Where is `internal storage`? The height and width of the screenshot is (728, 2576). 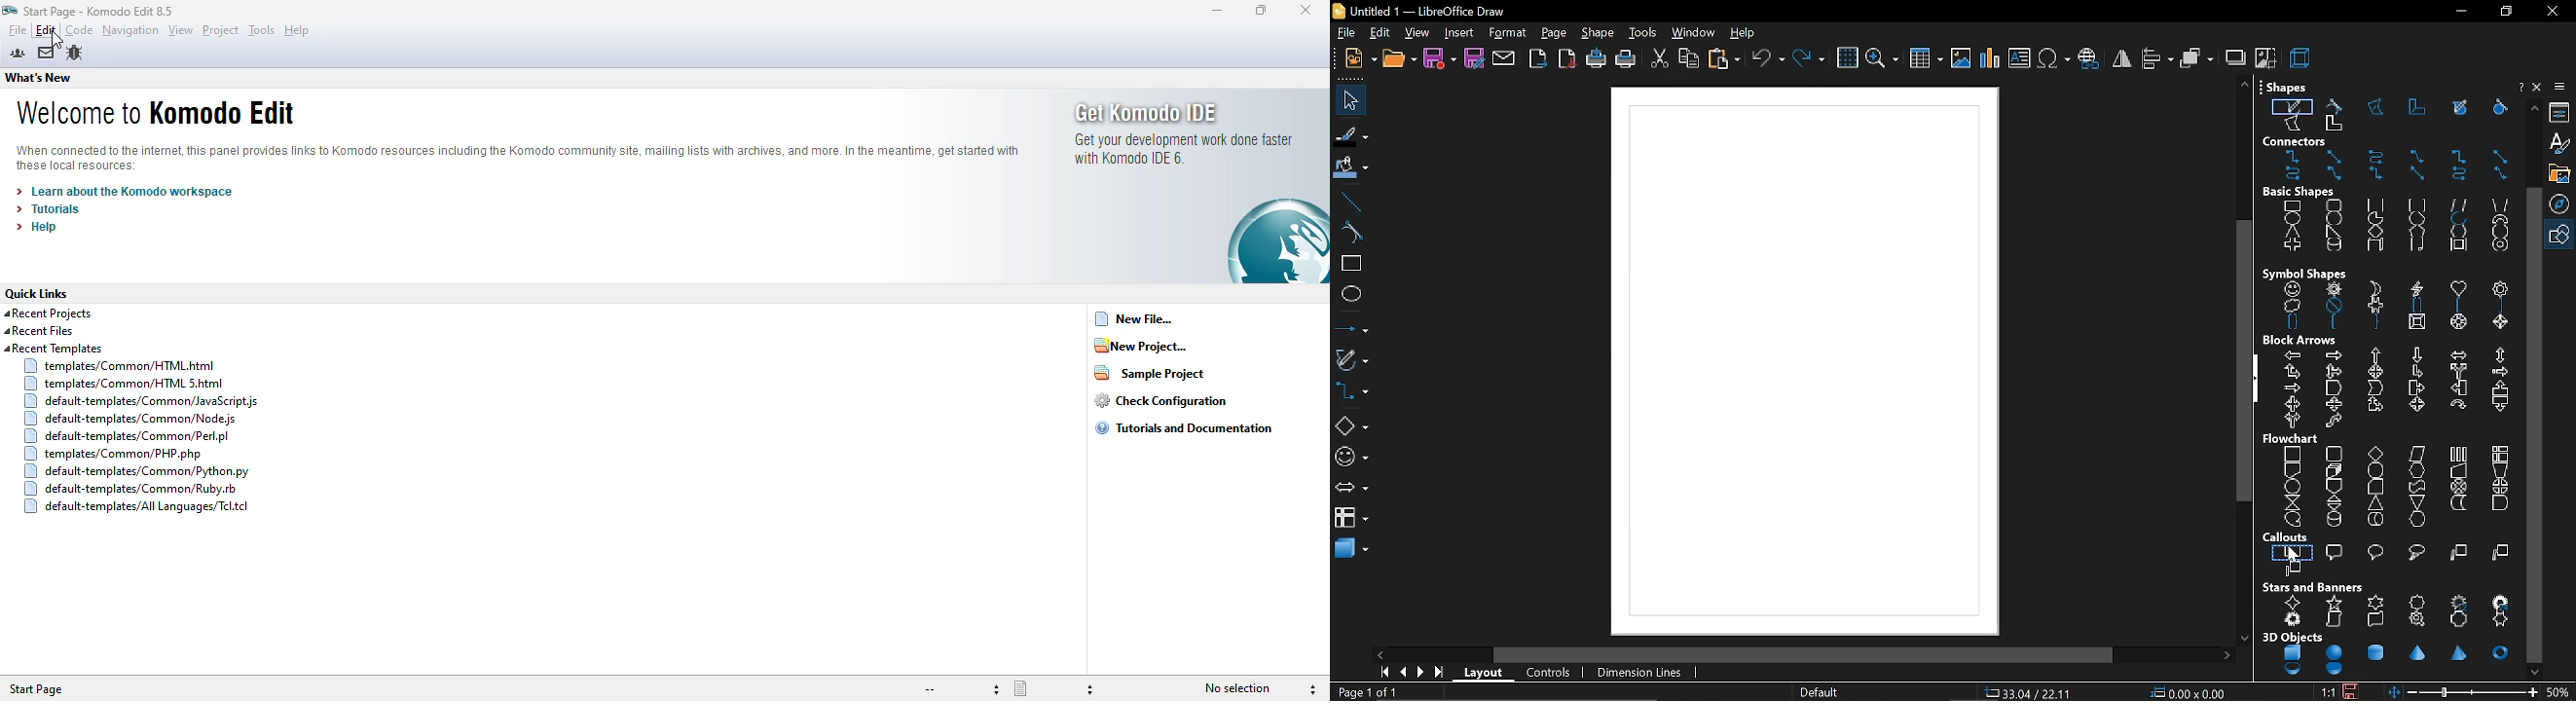
internal storage is located at coordinates (2501, 453).